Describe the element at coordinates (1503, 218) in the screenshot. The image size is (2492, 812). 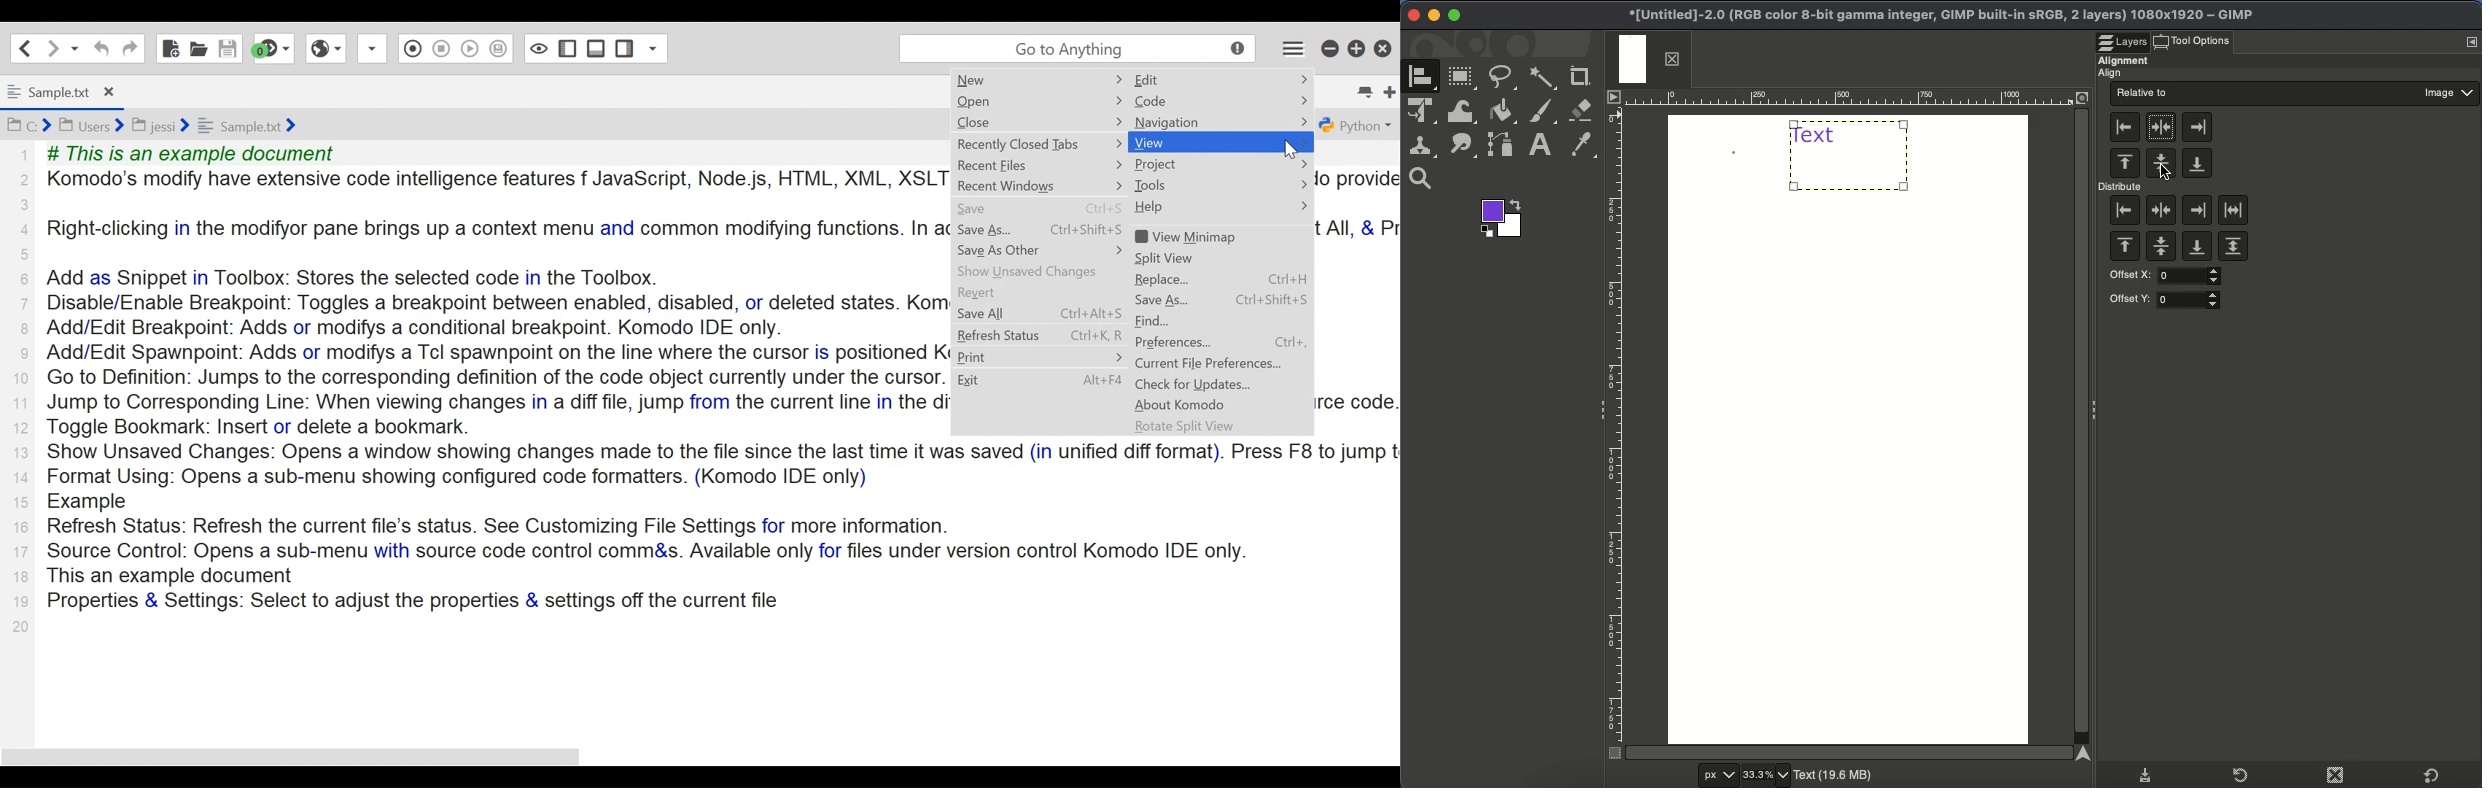
I see `Foreground color` at that location.